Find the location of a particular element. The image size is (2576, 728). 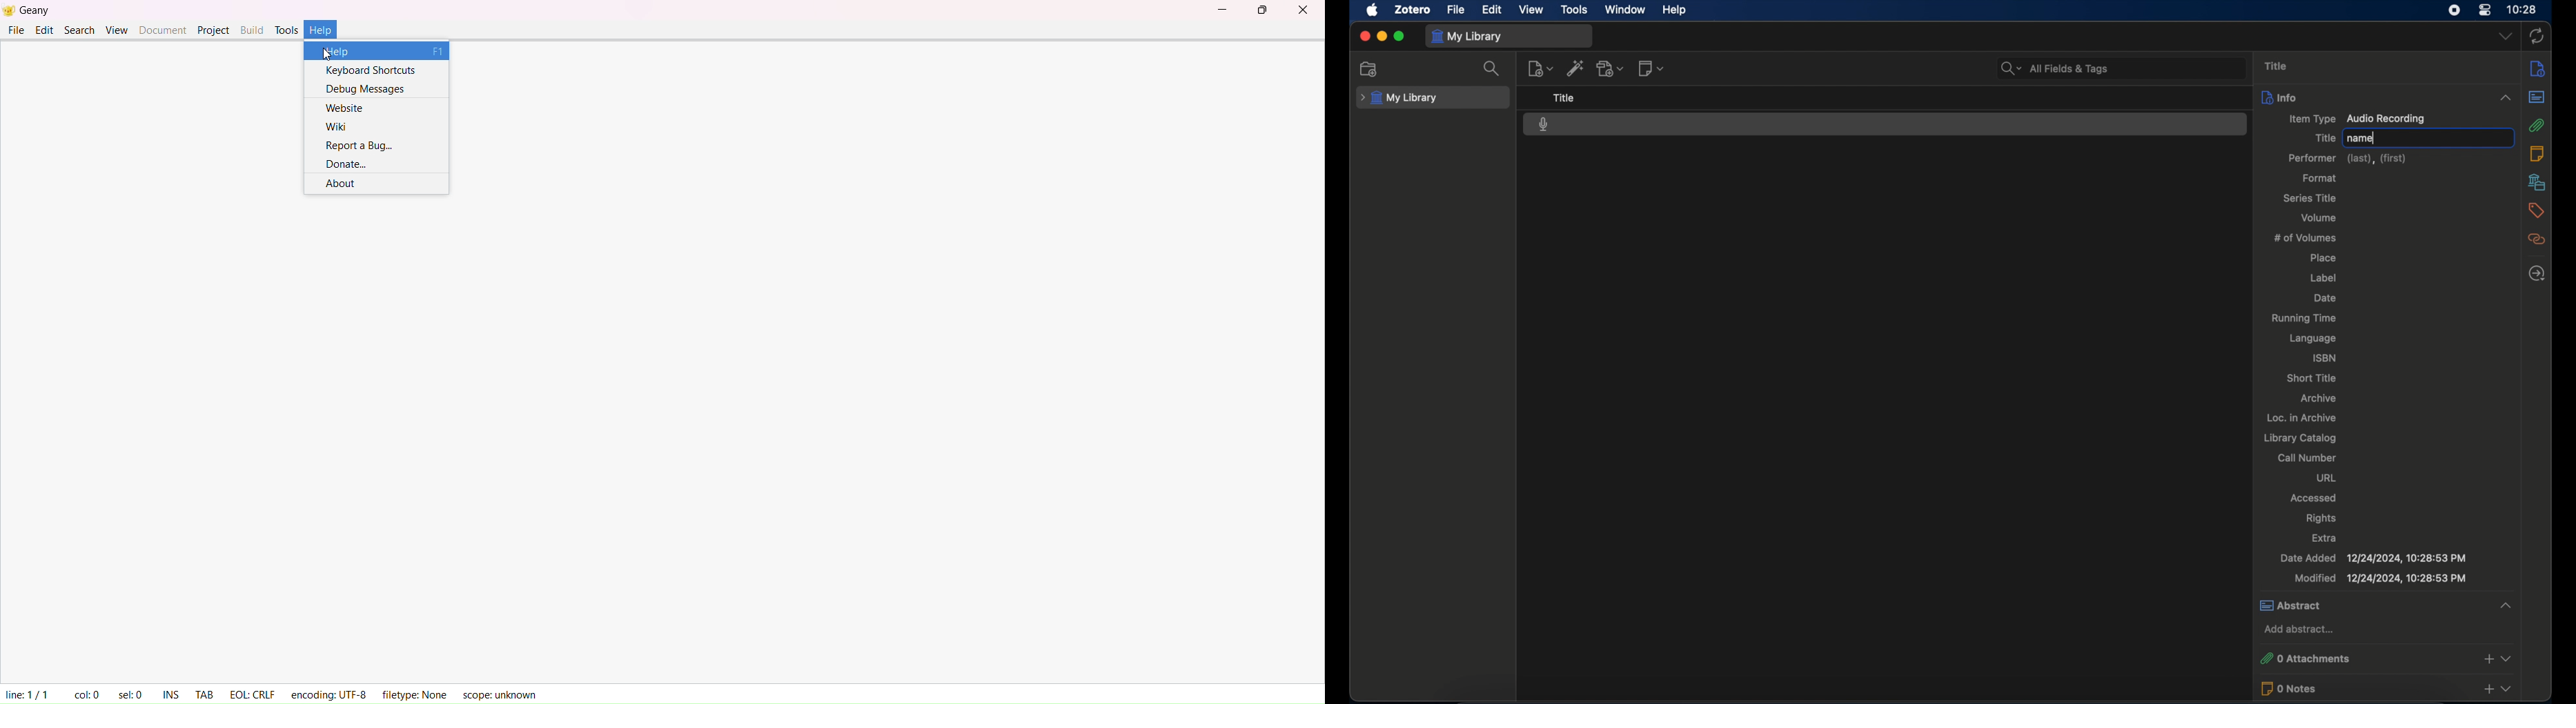

date is located at coordinates (2325, 298).